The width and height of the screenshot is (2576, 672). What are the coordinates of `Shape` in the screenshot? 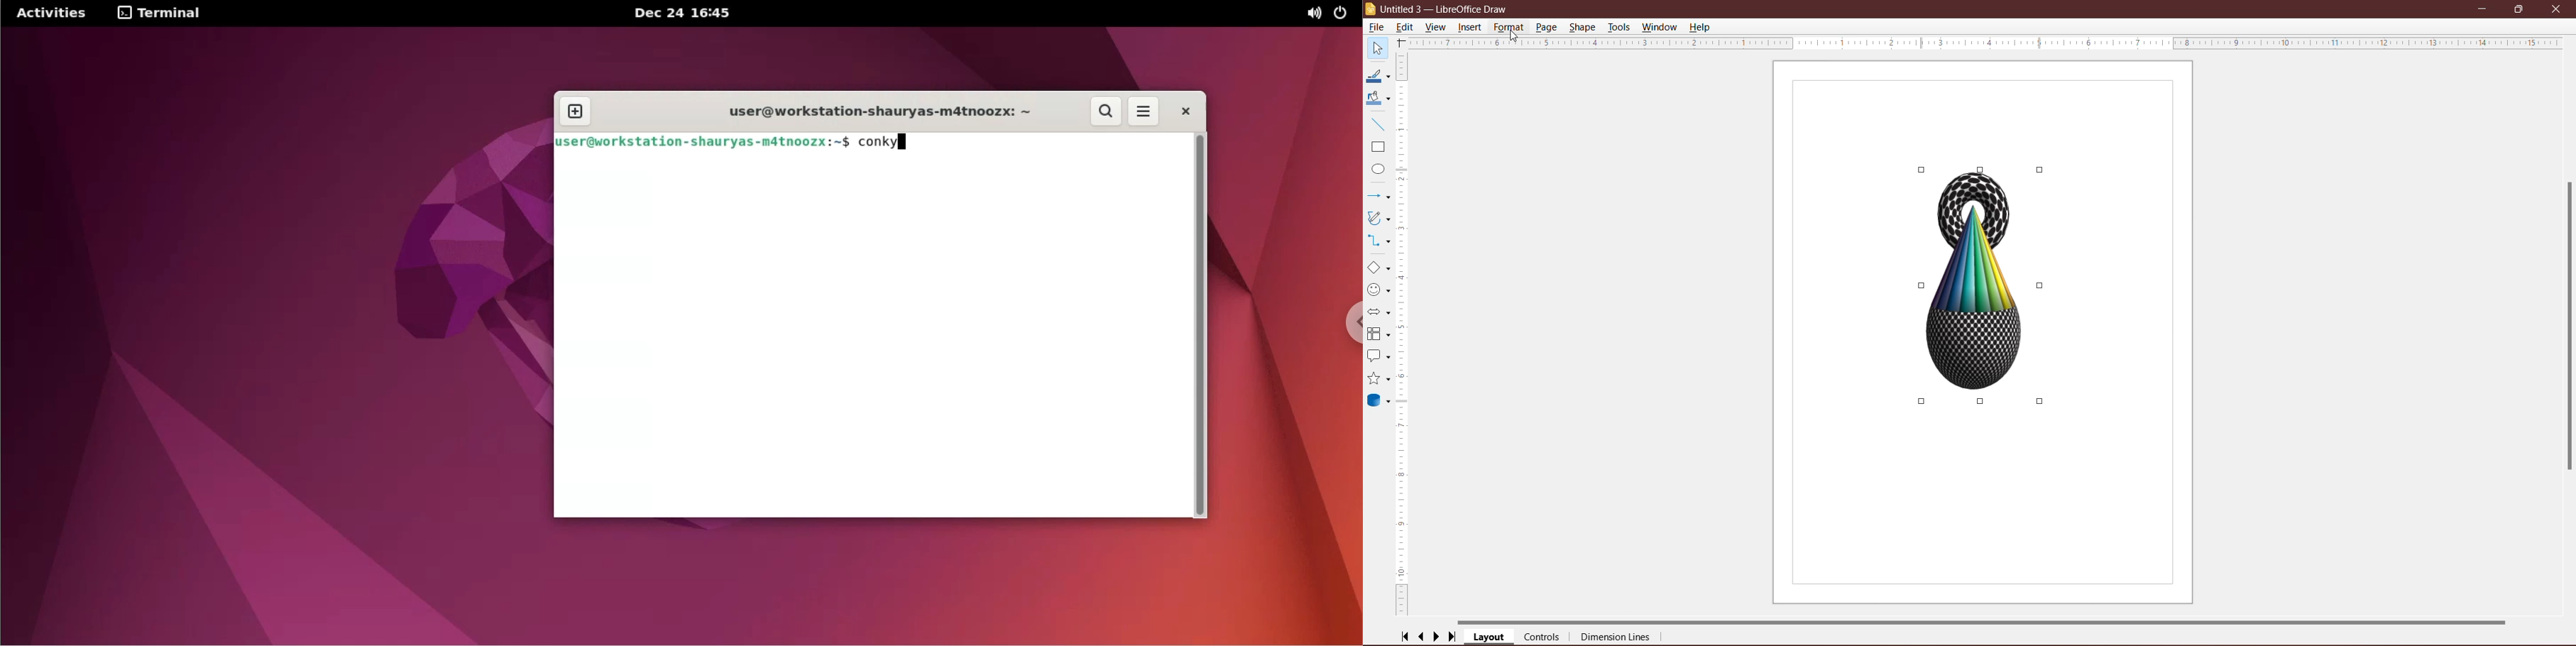 It's located at (1582, 27).